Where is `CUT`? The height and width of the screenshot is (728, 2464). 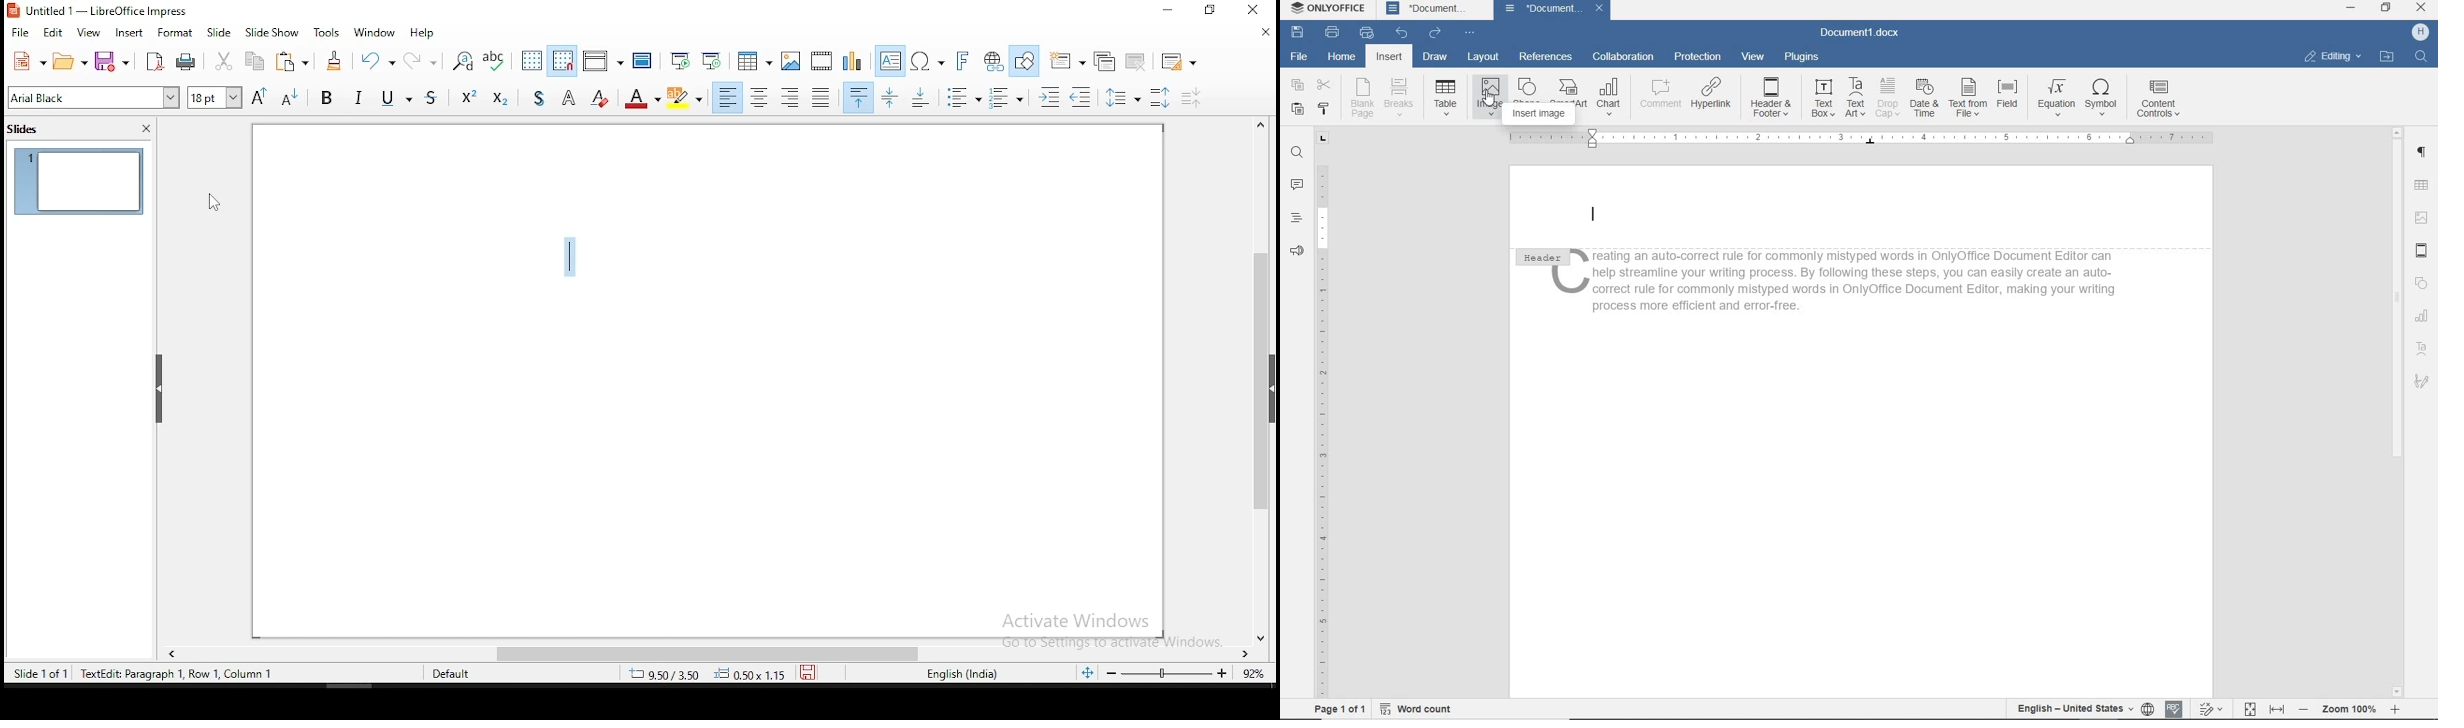 CUT is located at coordinates (1324, 84).